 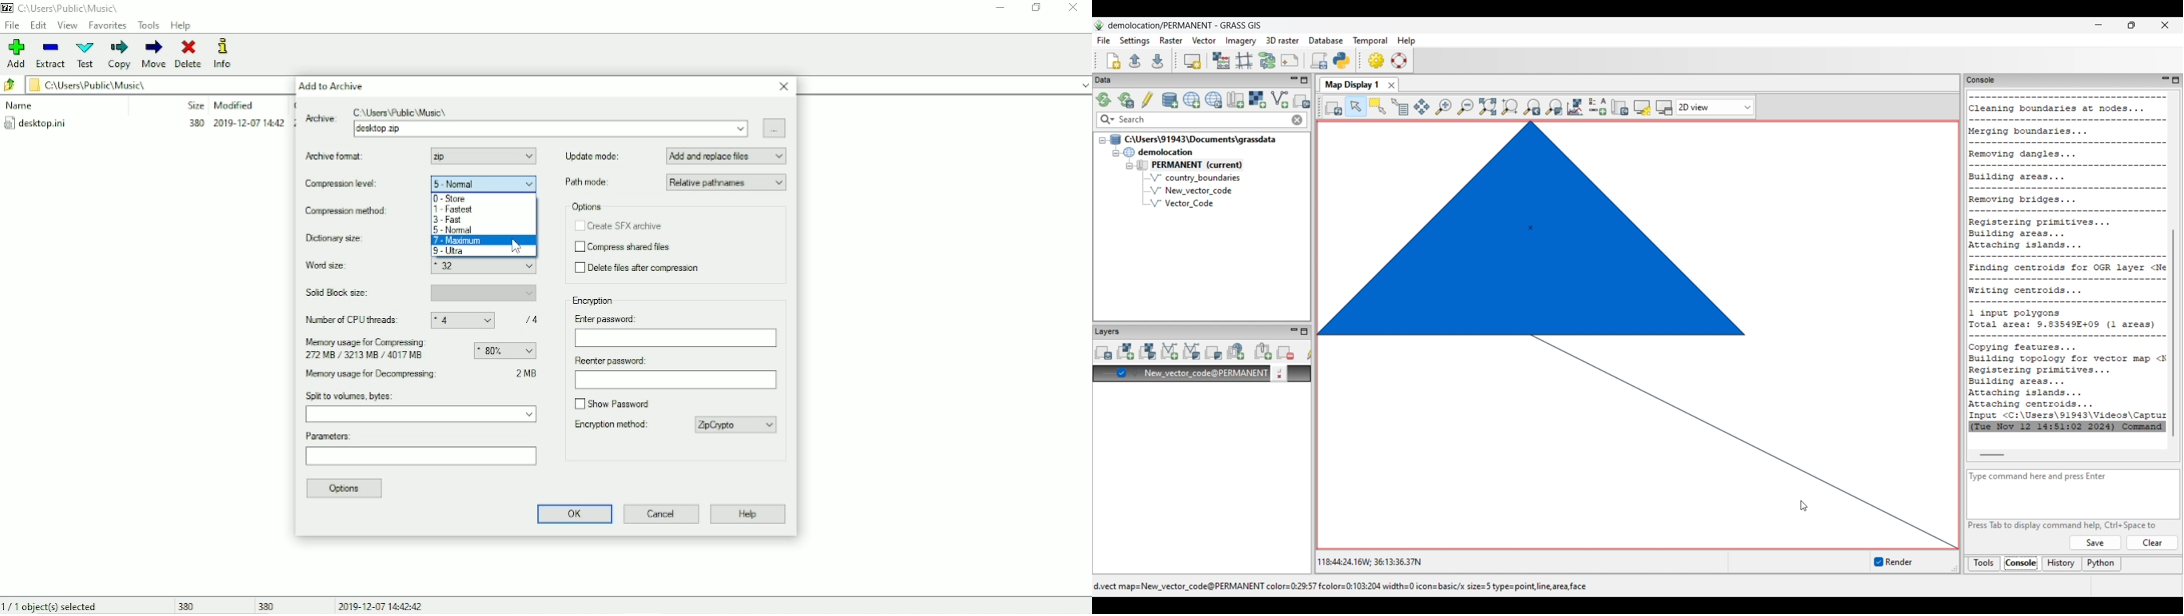 I want to click on Reenter password, so click(x=675, y=373).